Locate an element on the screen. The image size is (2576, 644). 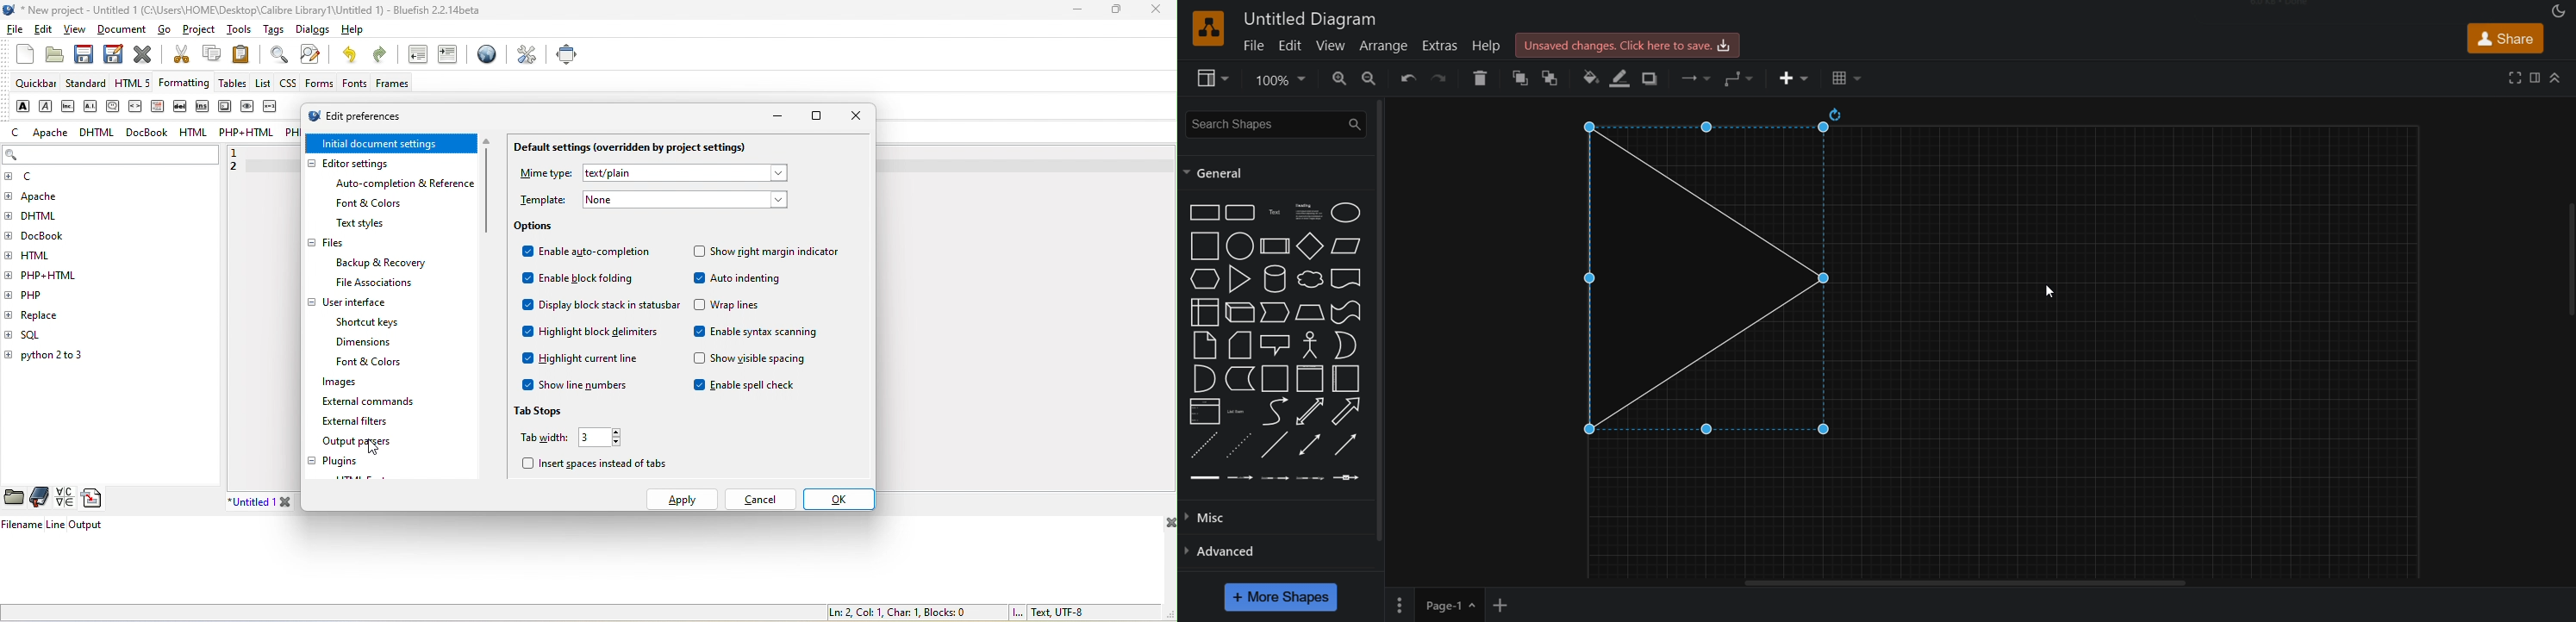
square is located at coordinates (1206, 245).